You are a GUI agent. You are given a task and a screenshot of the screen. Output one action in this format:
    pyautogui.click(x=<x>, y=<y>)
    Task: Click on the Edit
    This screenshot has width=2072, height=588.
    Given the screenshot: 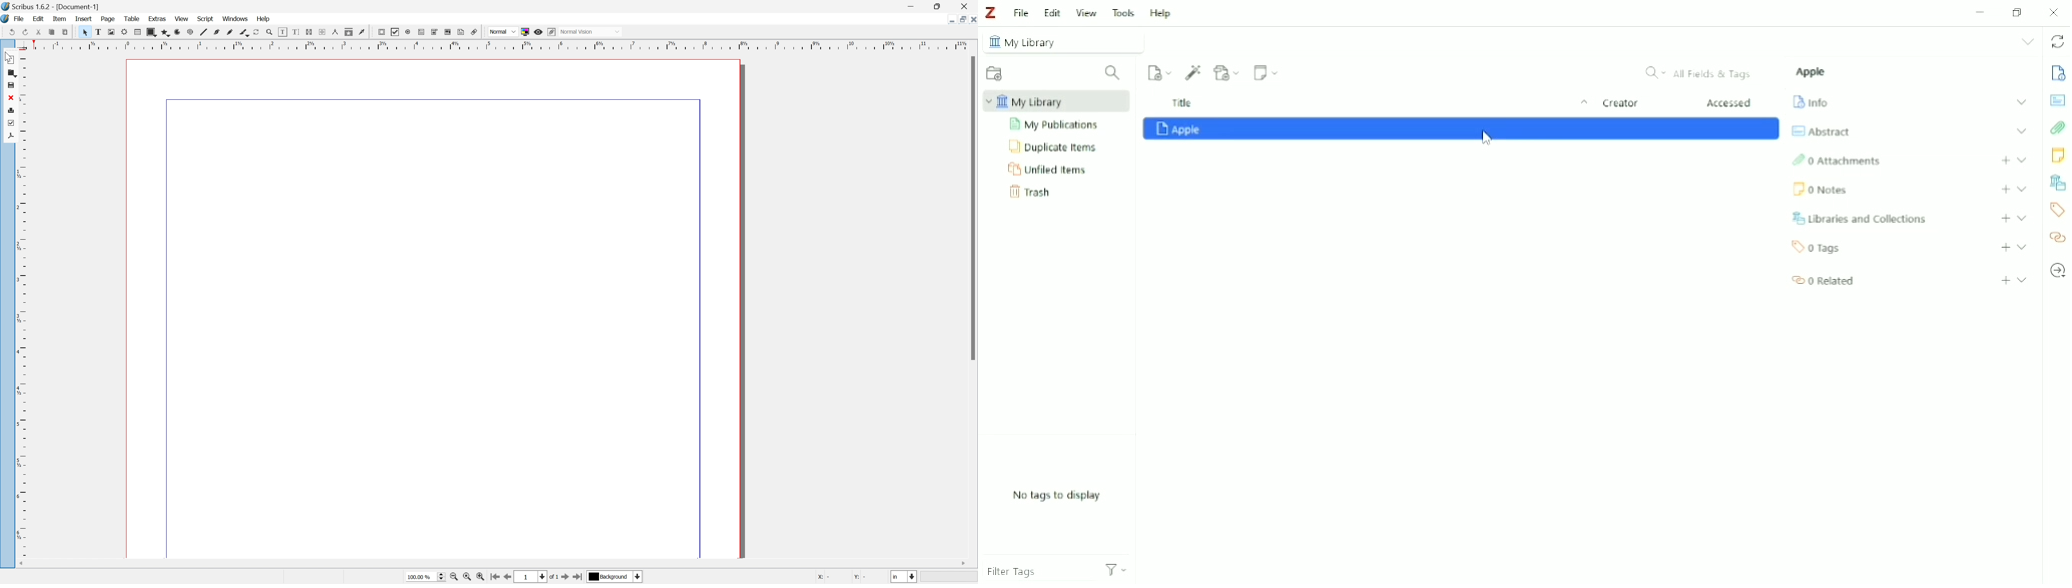 What is the action you would take?
    pyautogui.click(x=1052, y=13)
    